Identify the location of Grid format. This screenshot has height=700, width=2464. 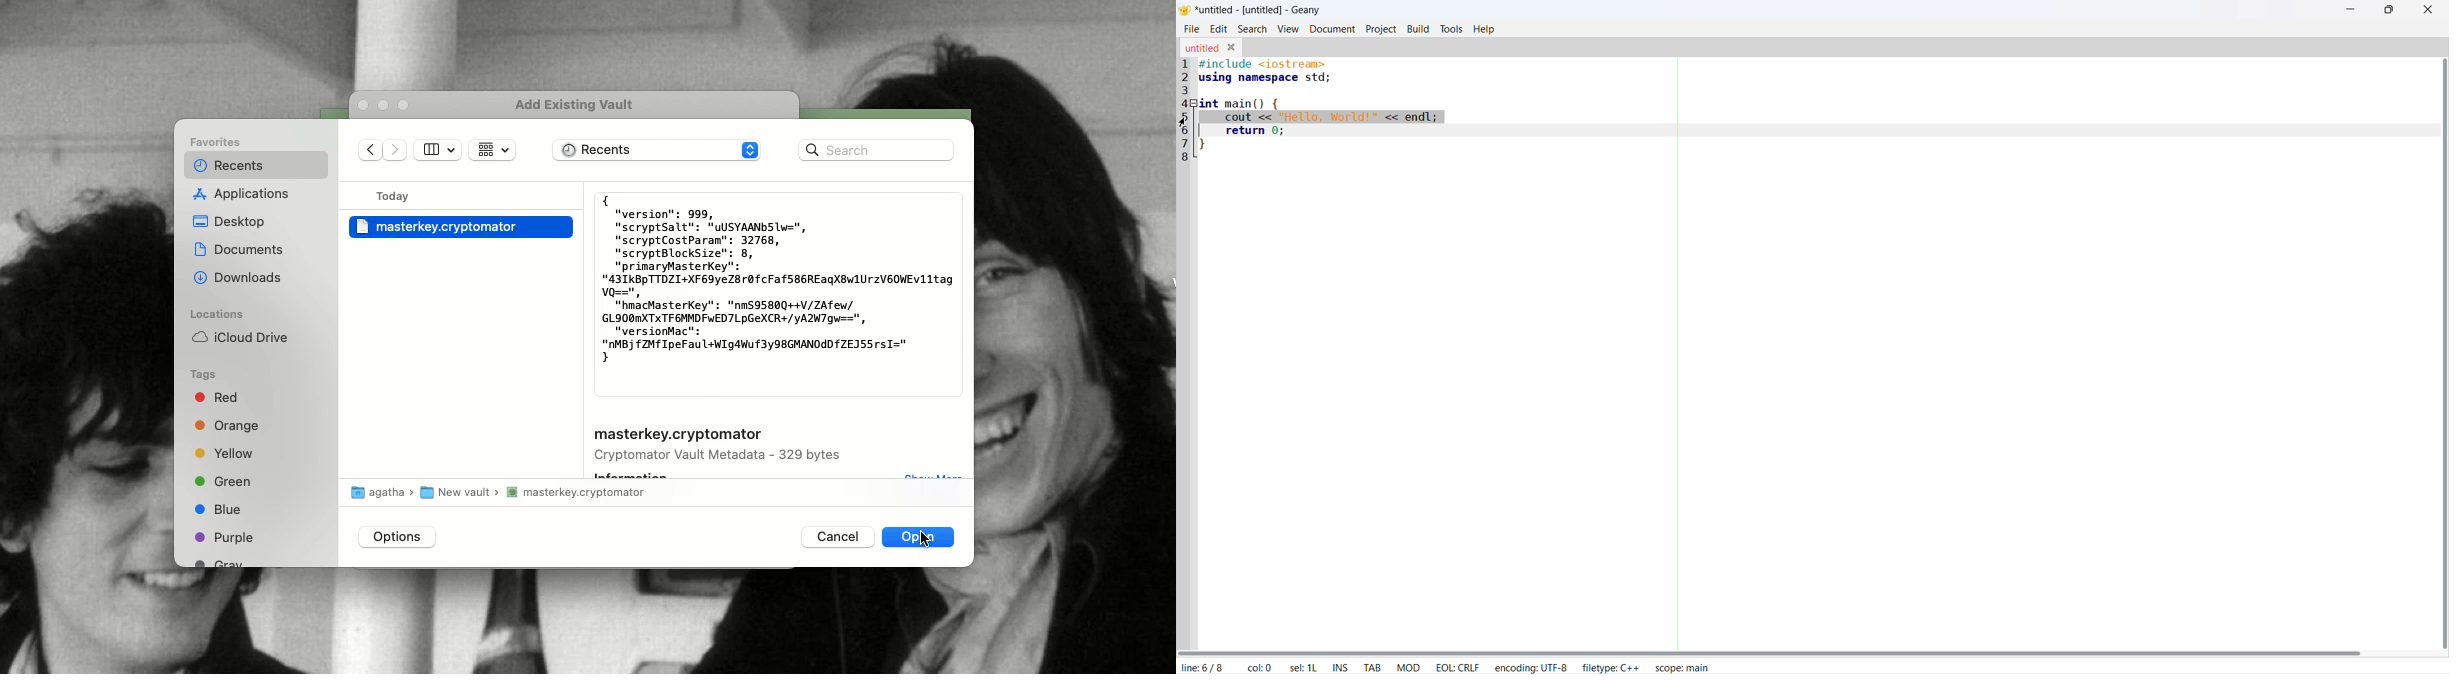
(492, 150).